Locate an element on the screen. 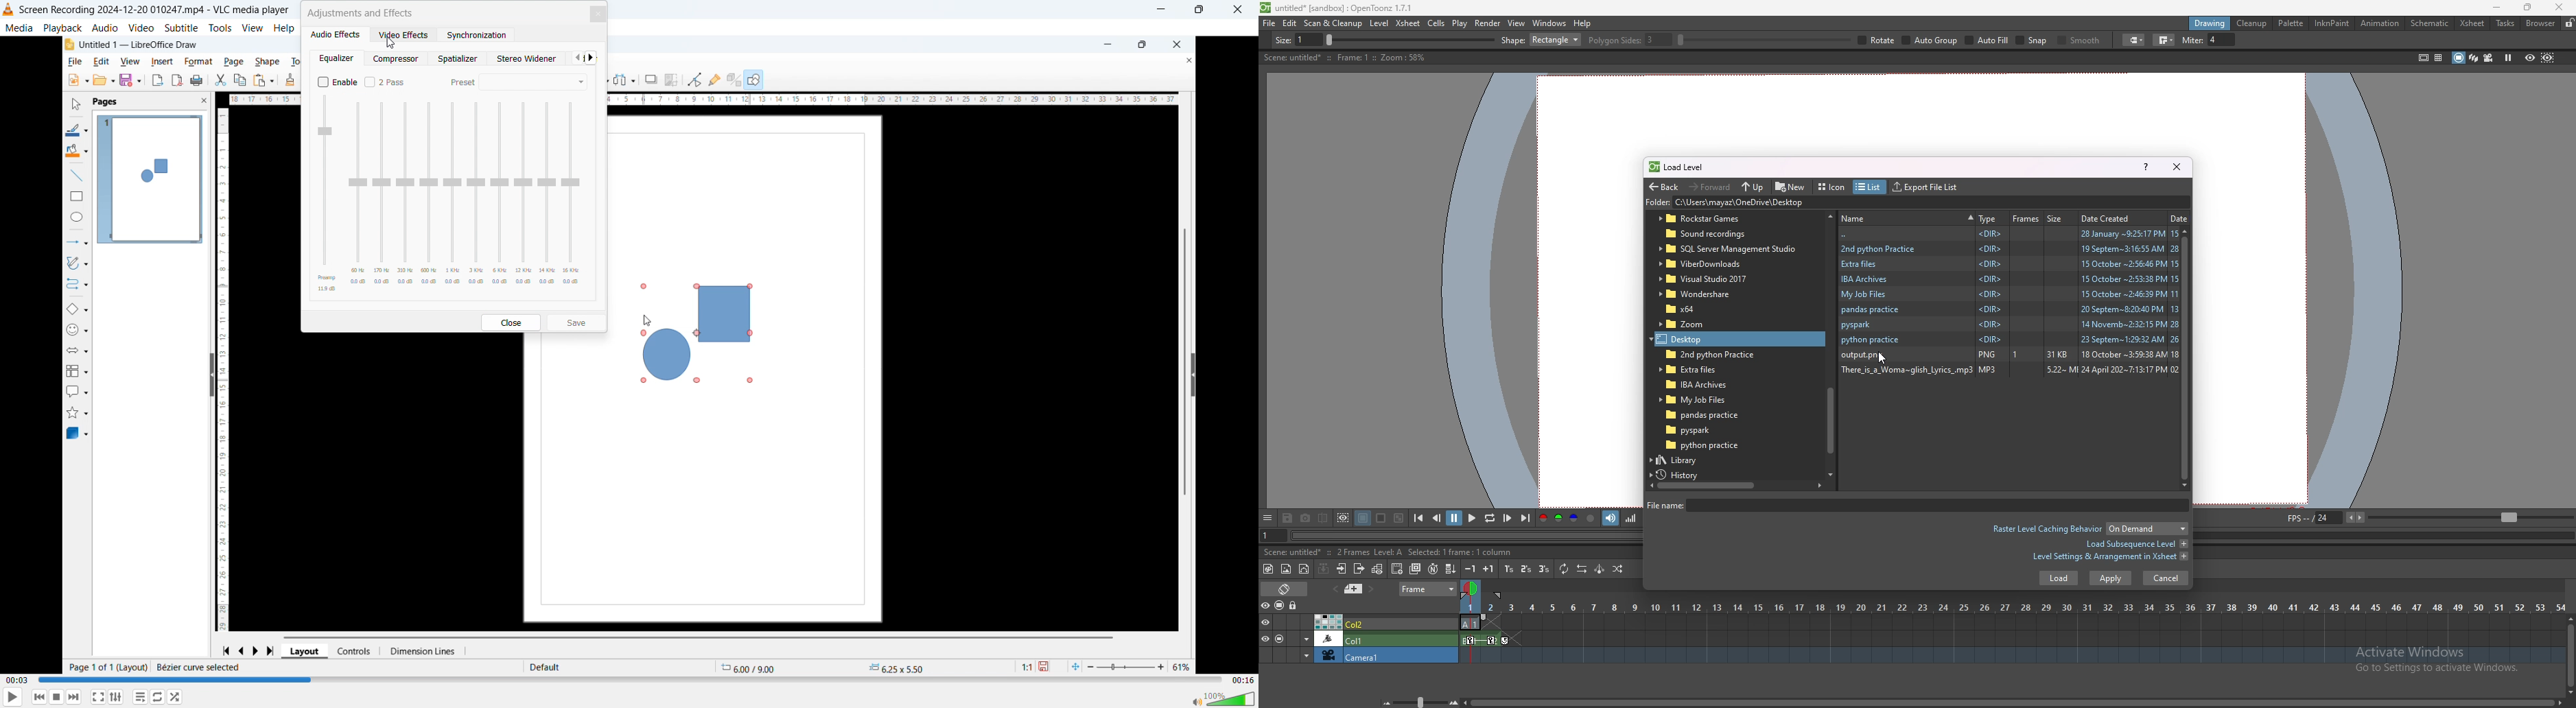 This screenshot has width=2576, height=728. subtitle is located at coordinates (182, 27).